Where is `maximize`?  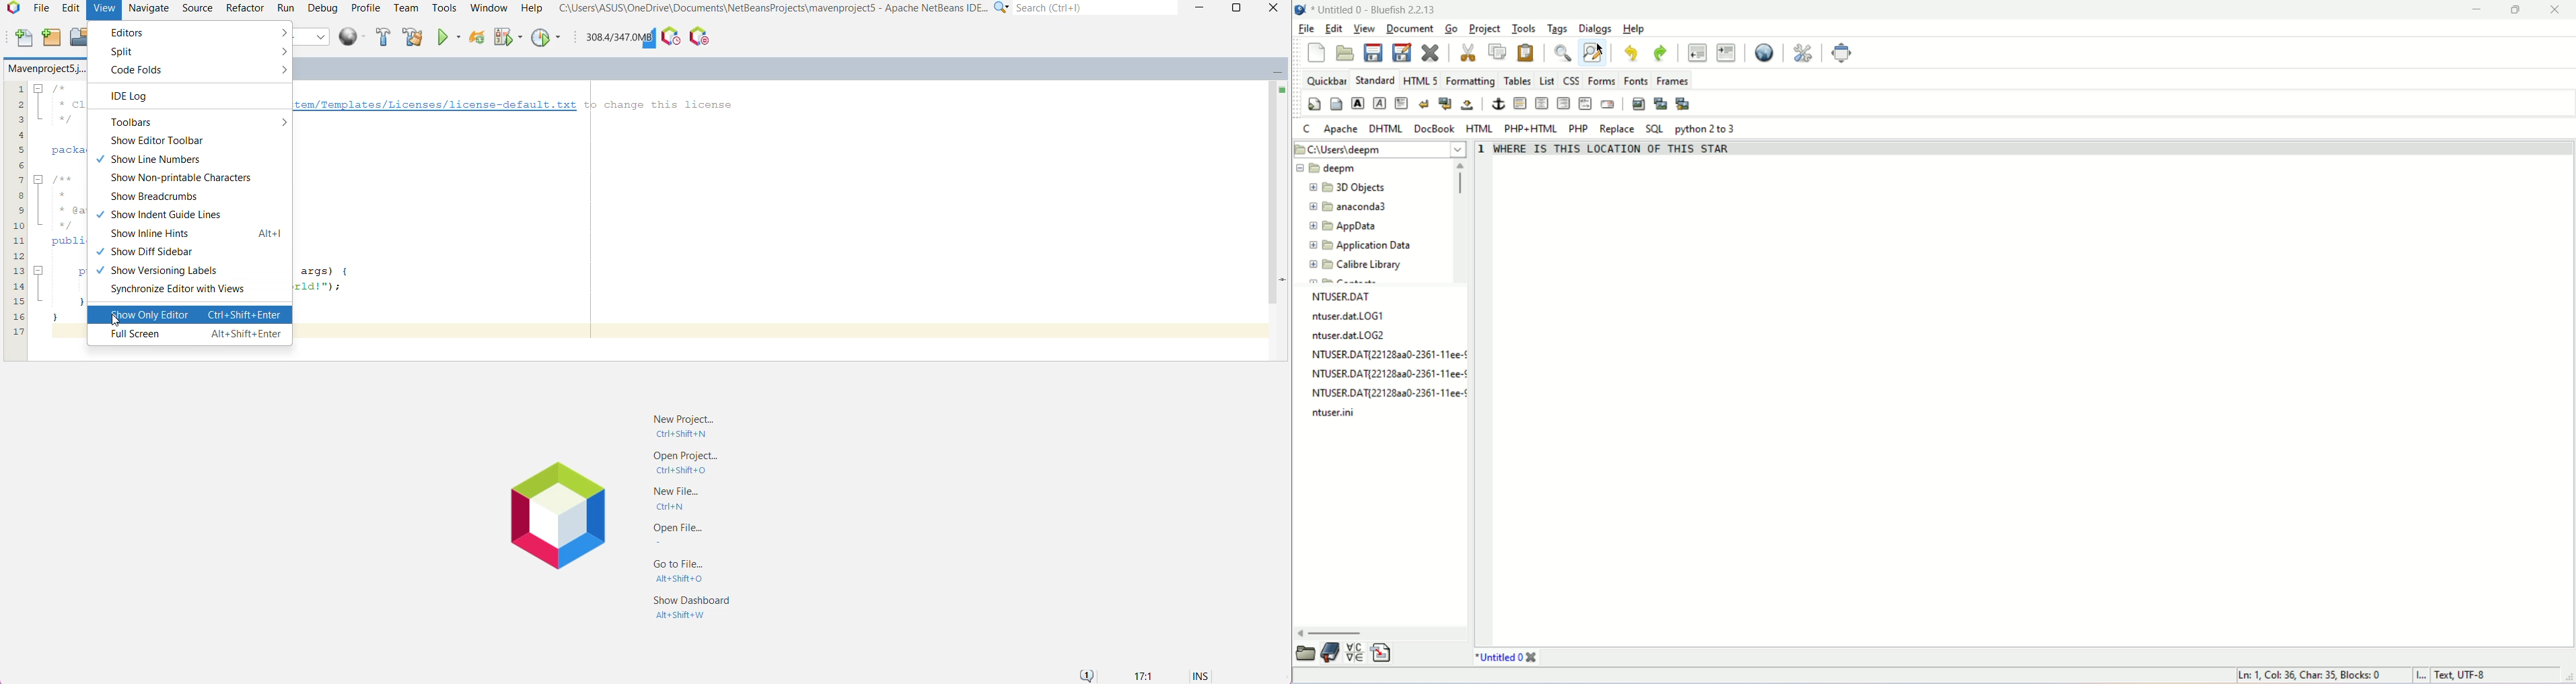 maximize is located at coordinates (2526, 10).